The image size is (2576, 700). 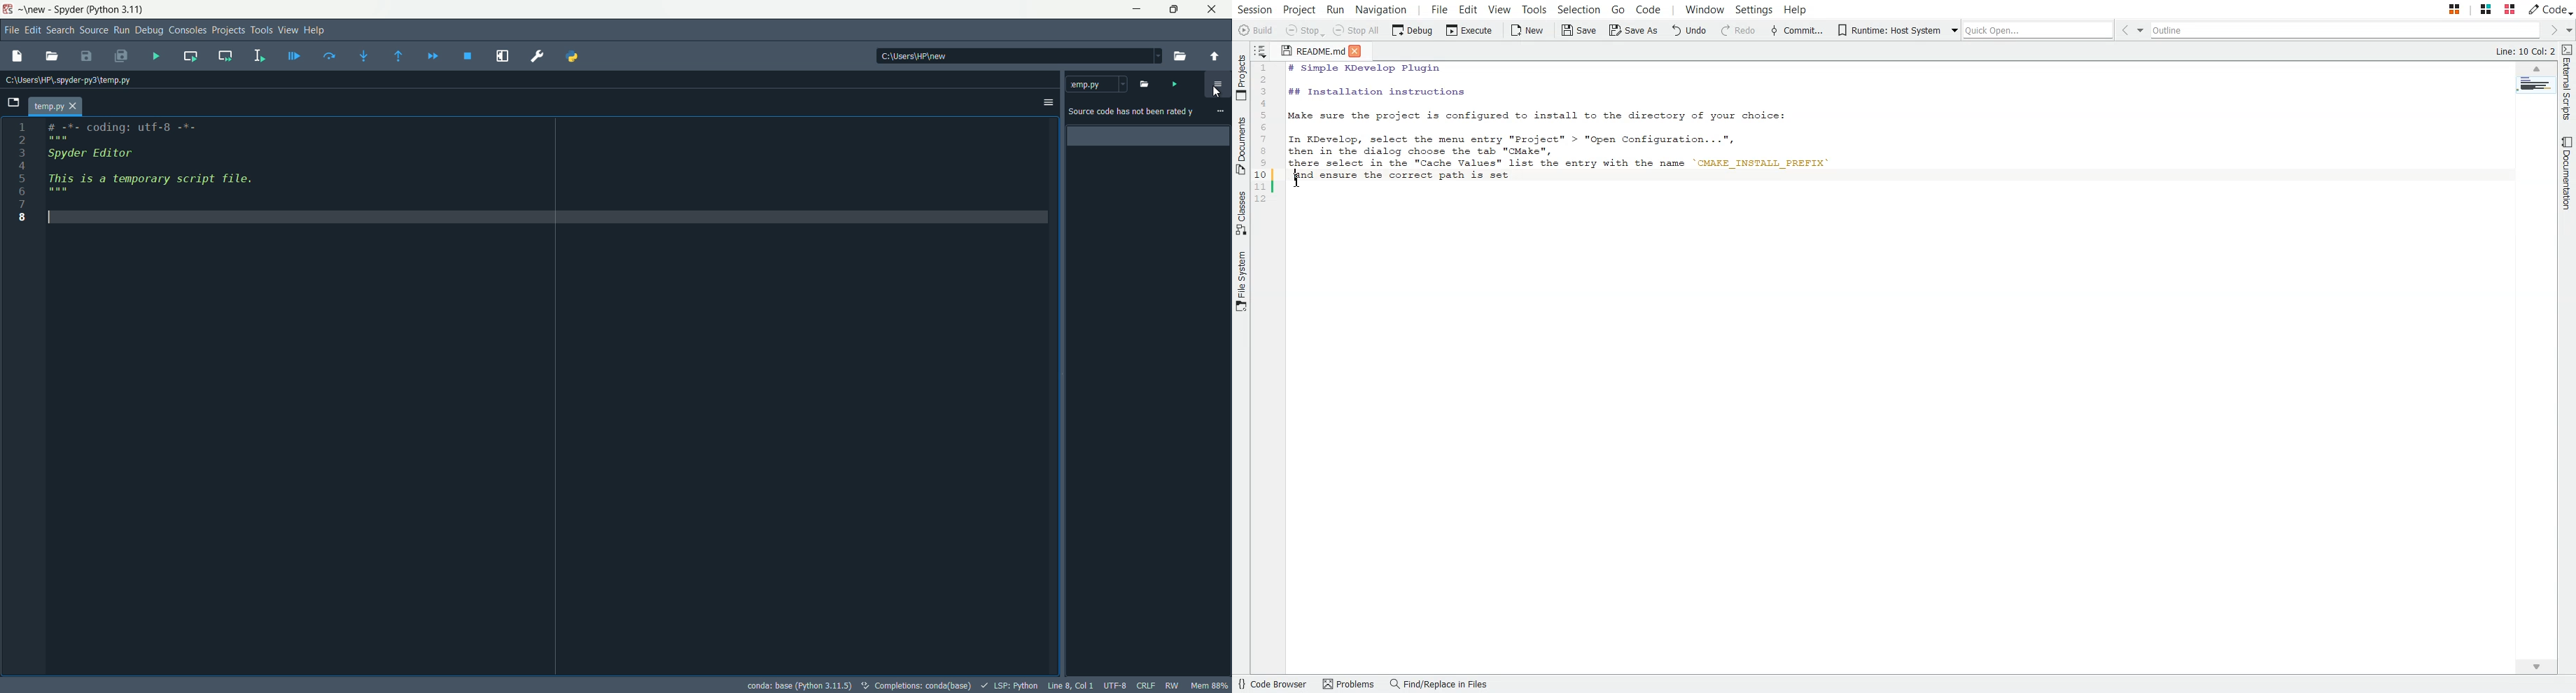 What do you see at coordinates (259, 55) in the screenshot?
I see `run selection` at bounding box center [259, 55].